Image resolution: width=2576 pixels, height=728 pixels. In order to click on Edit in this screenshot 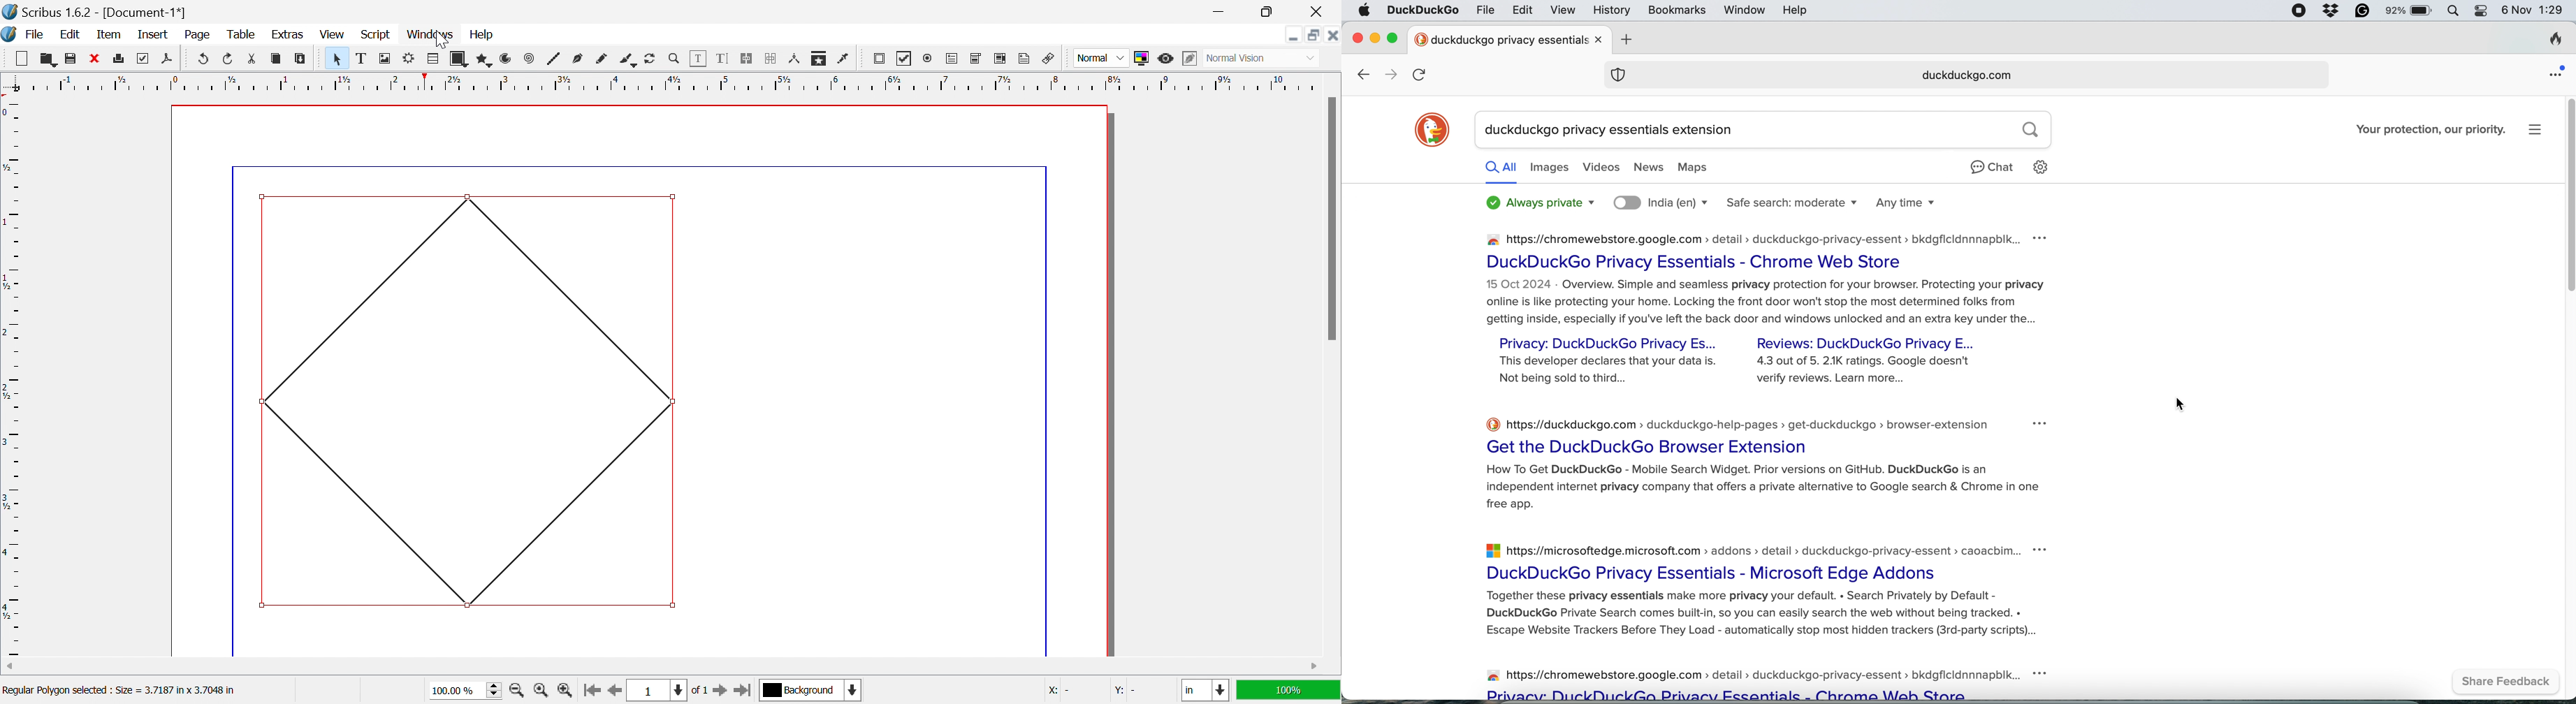, I will do `click(73, 36)`.